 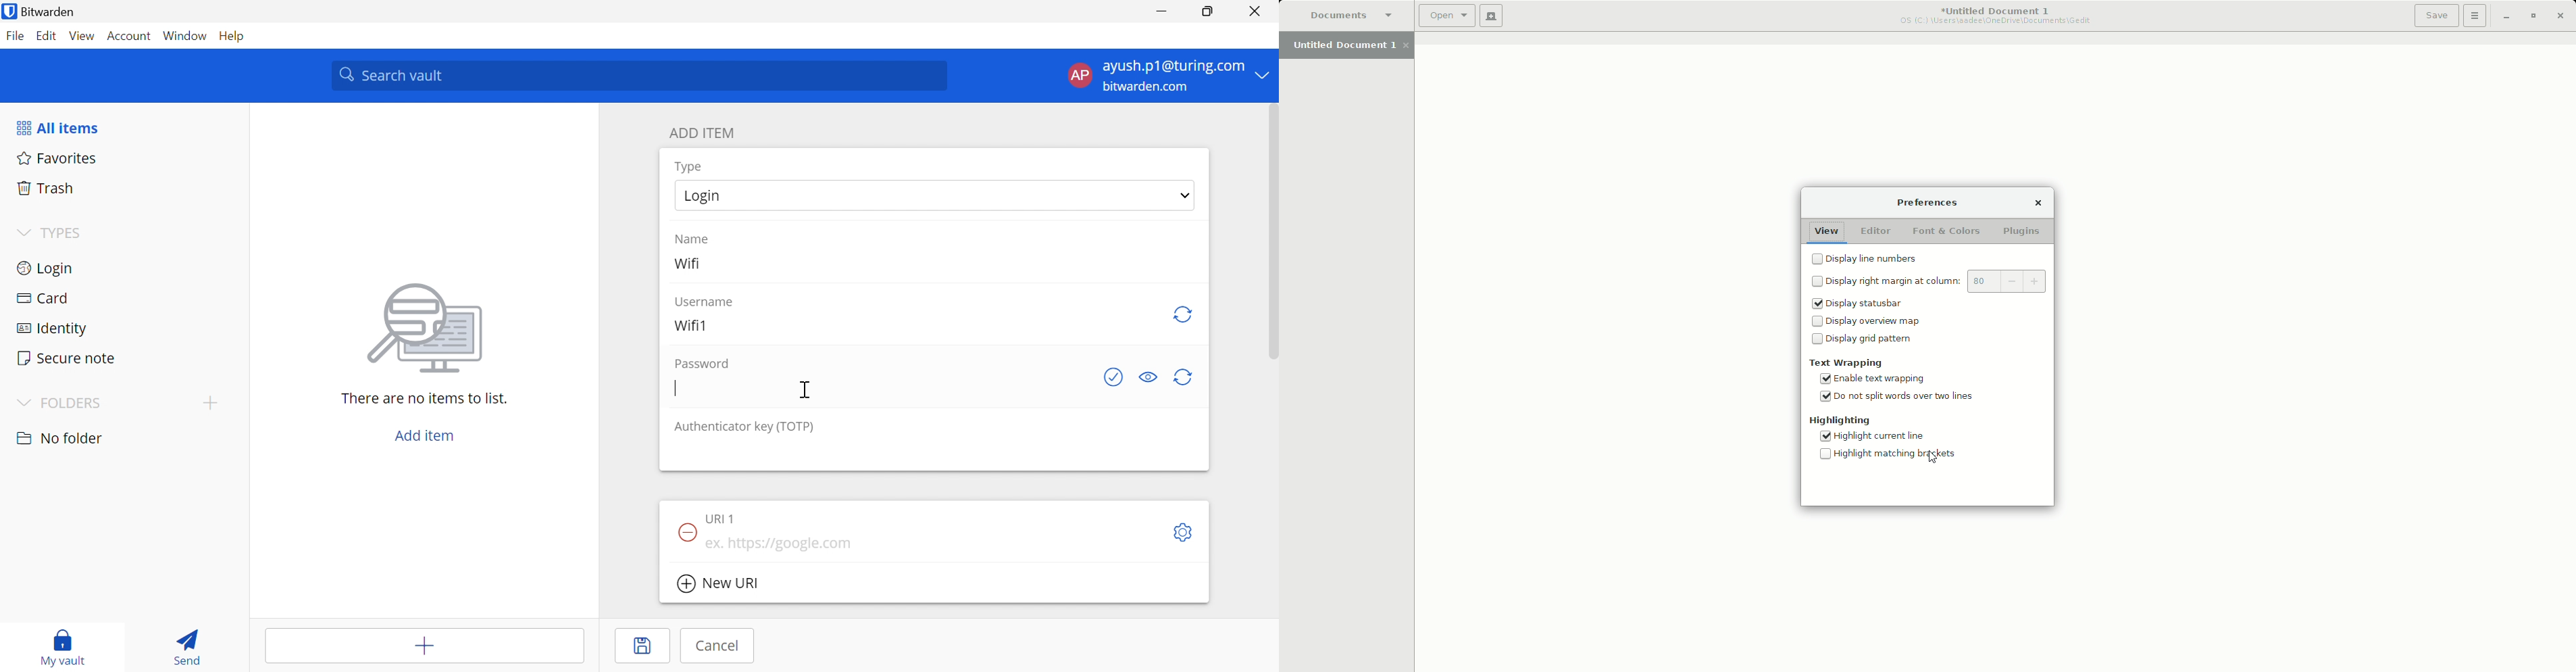 What do you see at coordinates (2532, 16) in the screenshot?
I see `Restore` at bounding box center [2532, 16].